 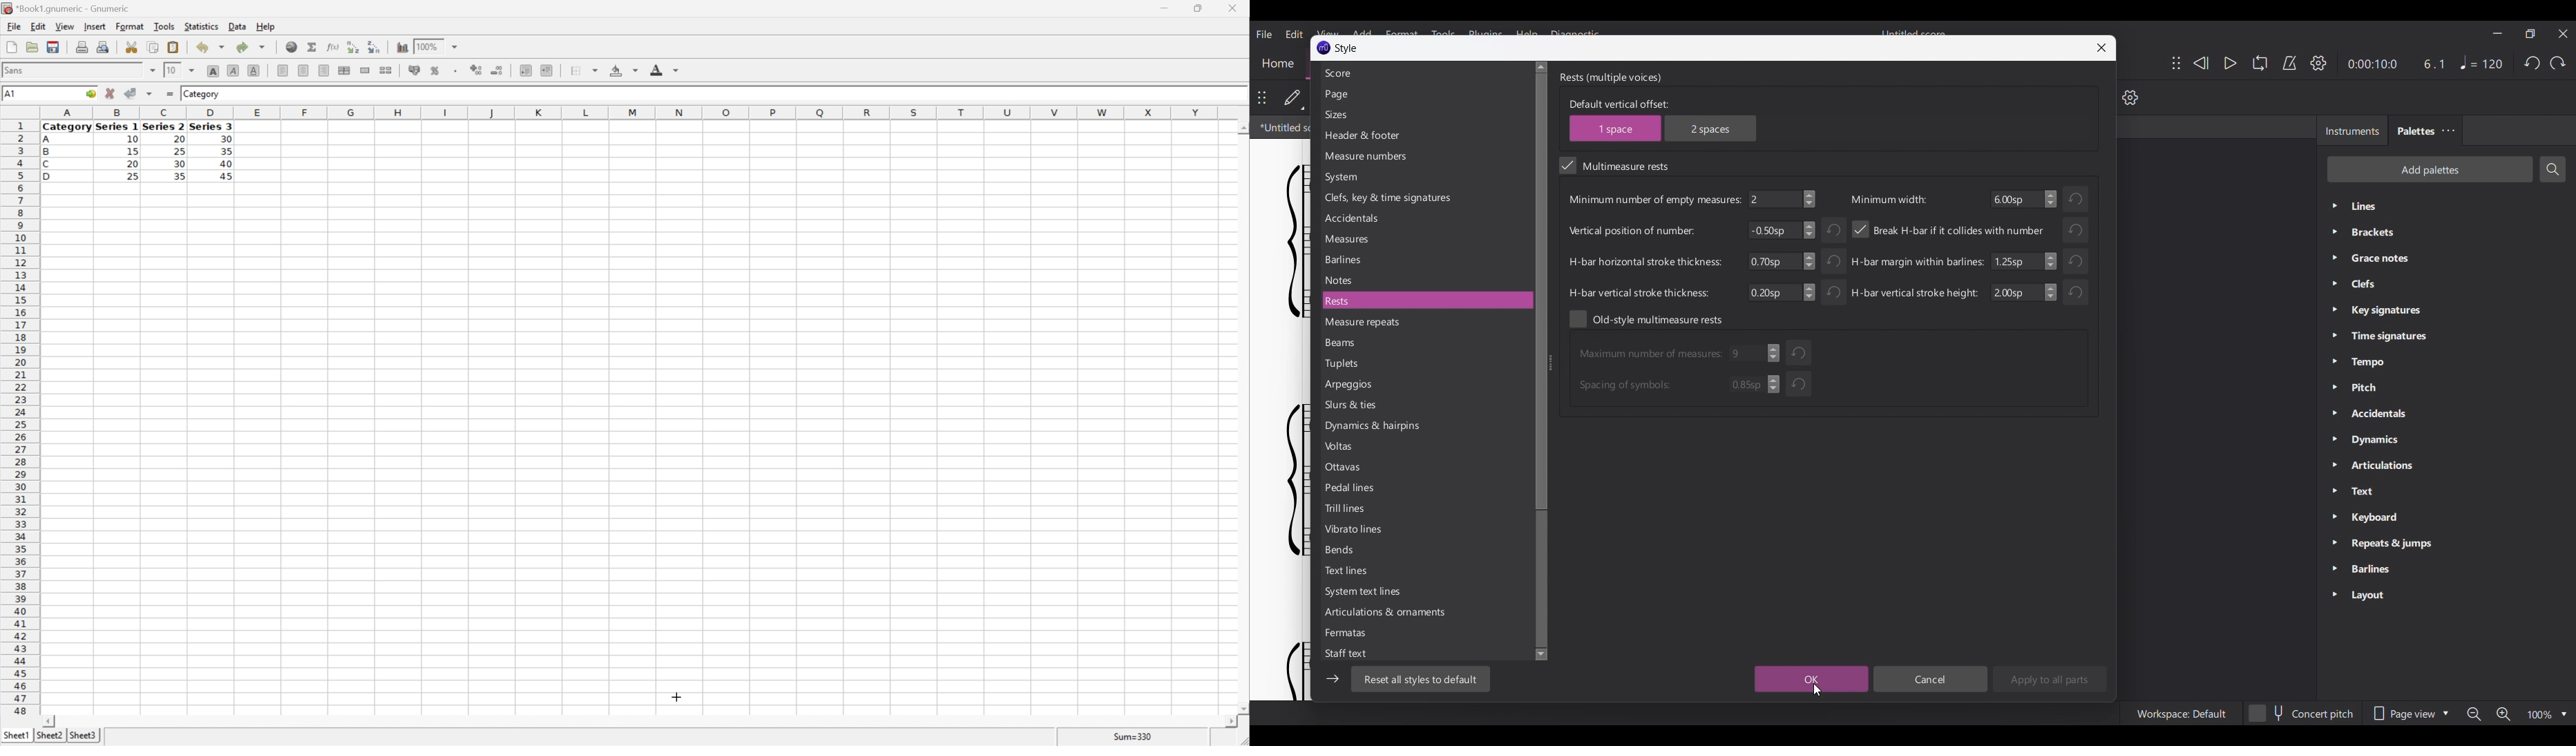 What do you see at coordinates (1426, 73) in the screenshot?
I see `Score` at bounding box center [1426, 73].